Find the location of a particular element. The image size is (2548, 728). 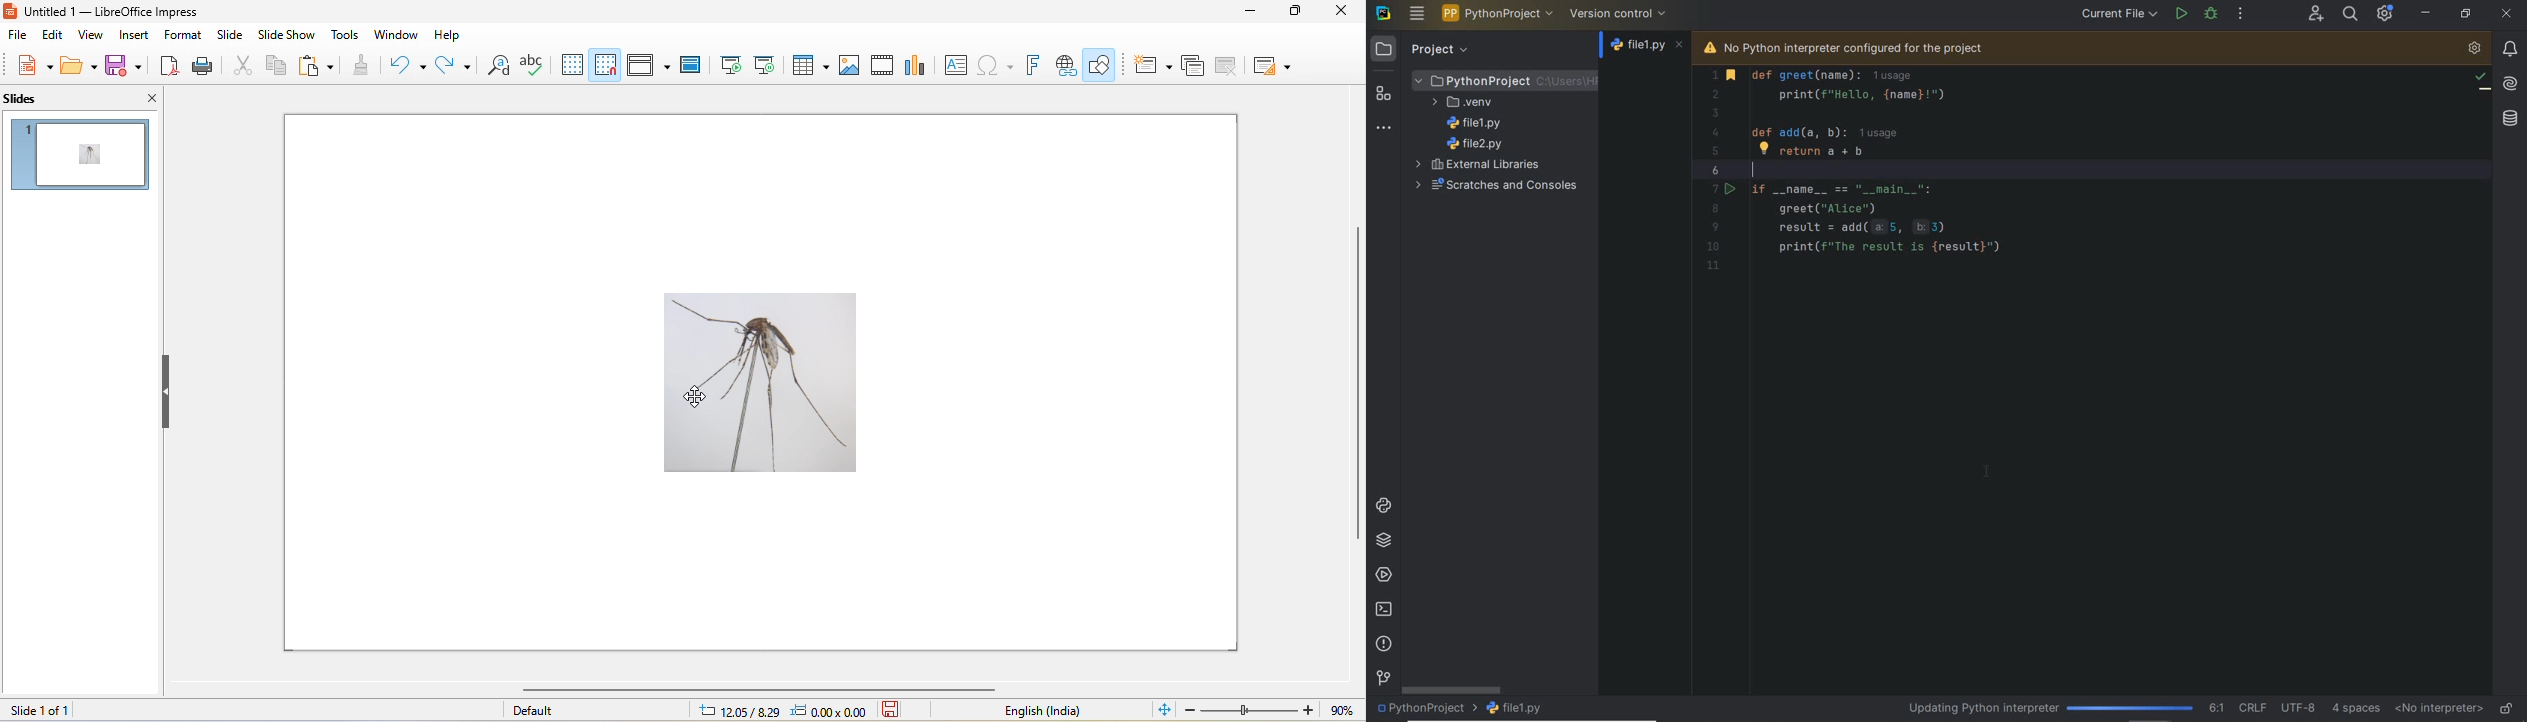

New Virtual Environment is located at coordinates (1468, 103).